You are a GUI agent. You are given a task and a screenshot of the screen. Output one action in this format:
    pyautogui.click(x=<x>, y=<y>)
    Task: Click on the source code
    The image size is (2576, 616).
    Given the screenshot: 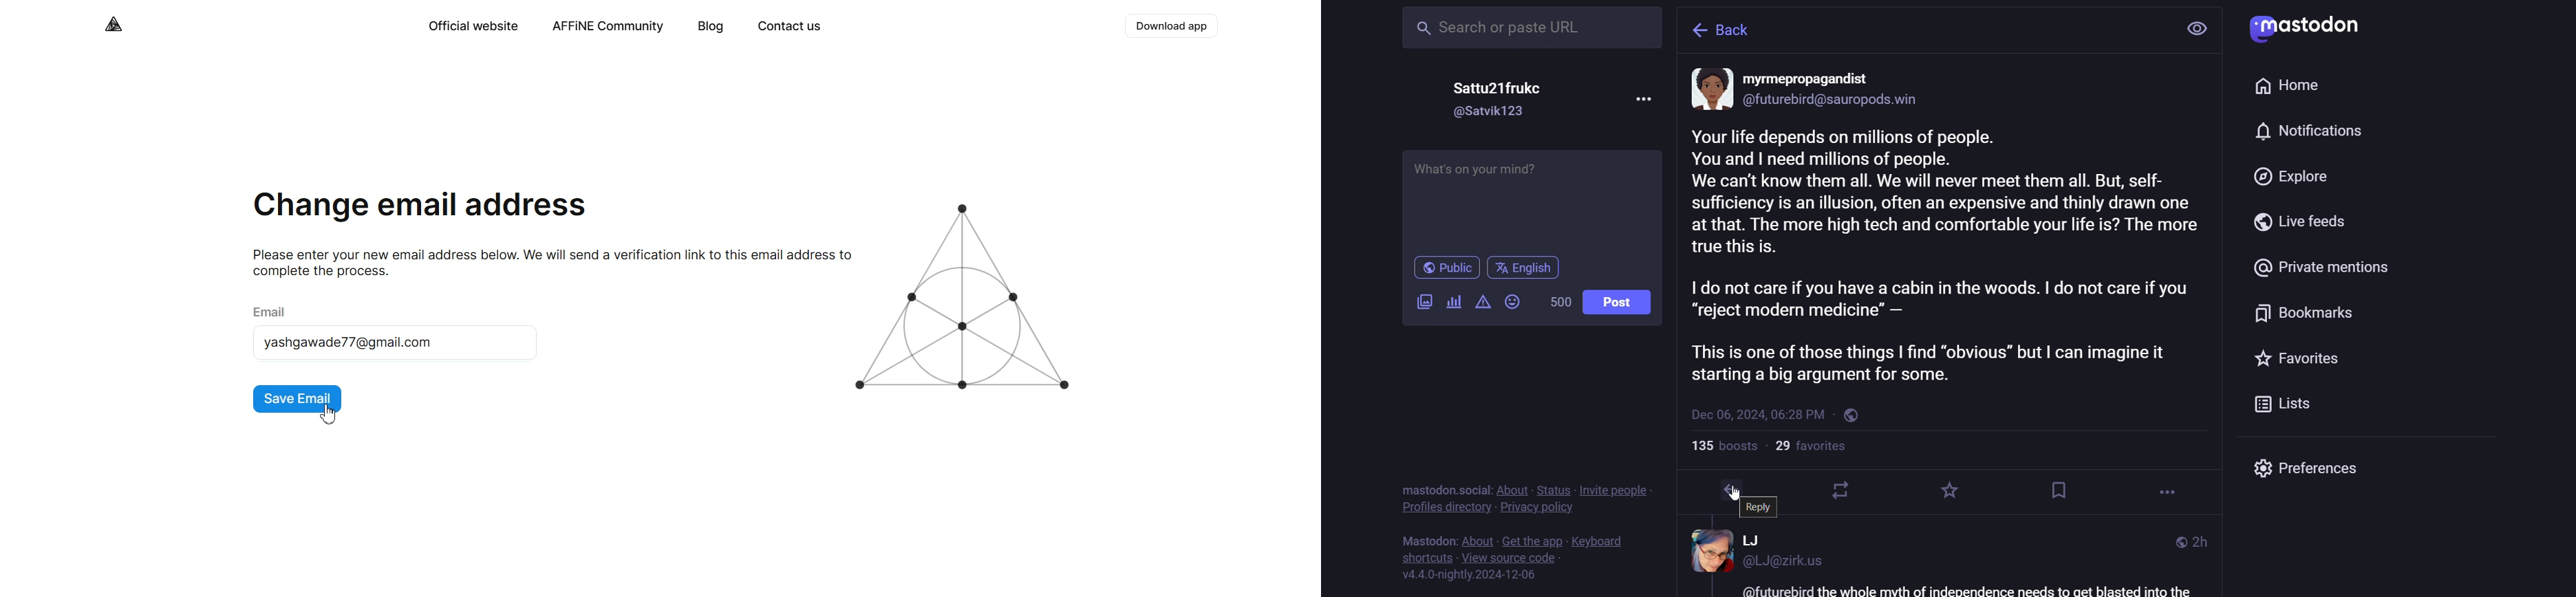 What is the action you would take?
    pyautogui.click(x=1513, y=559)
    